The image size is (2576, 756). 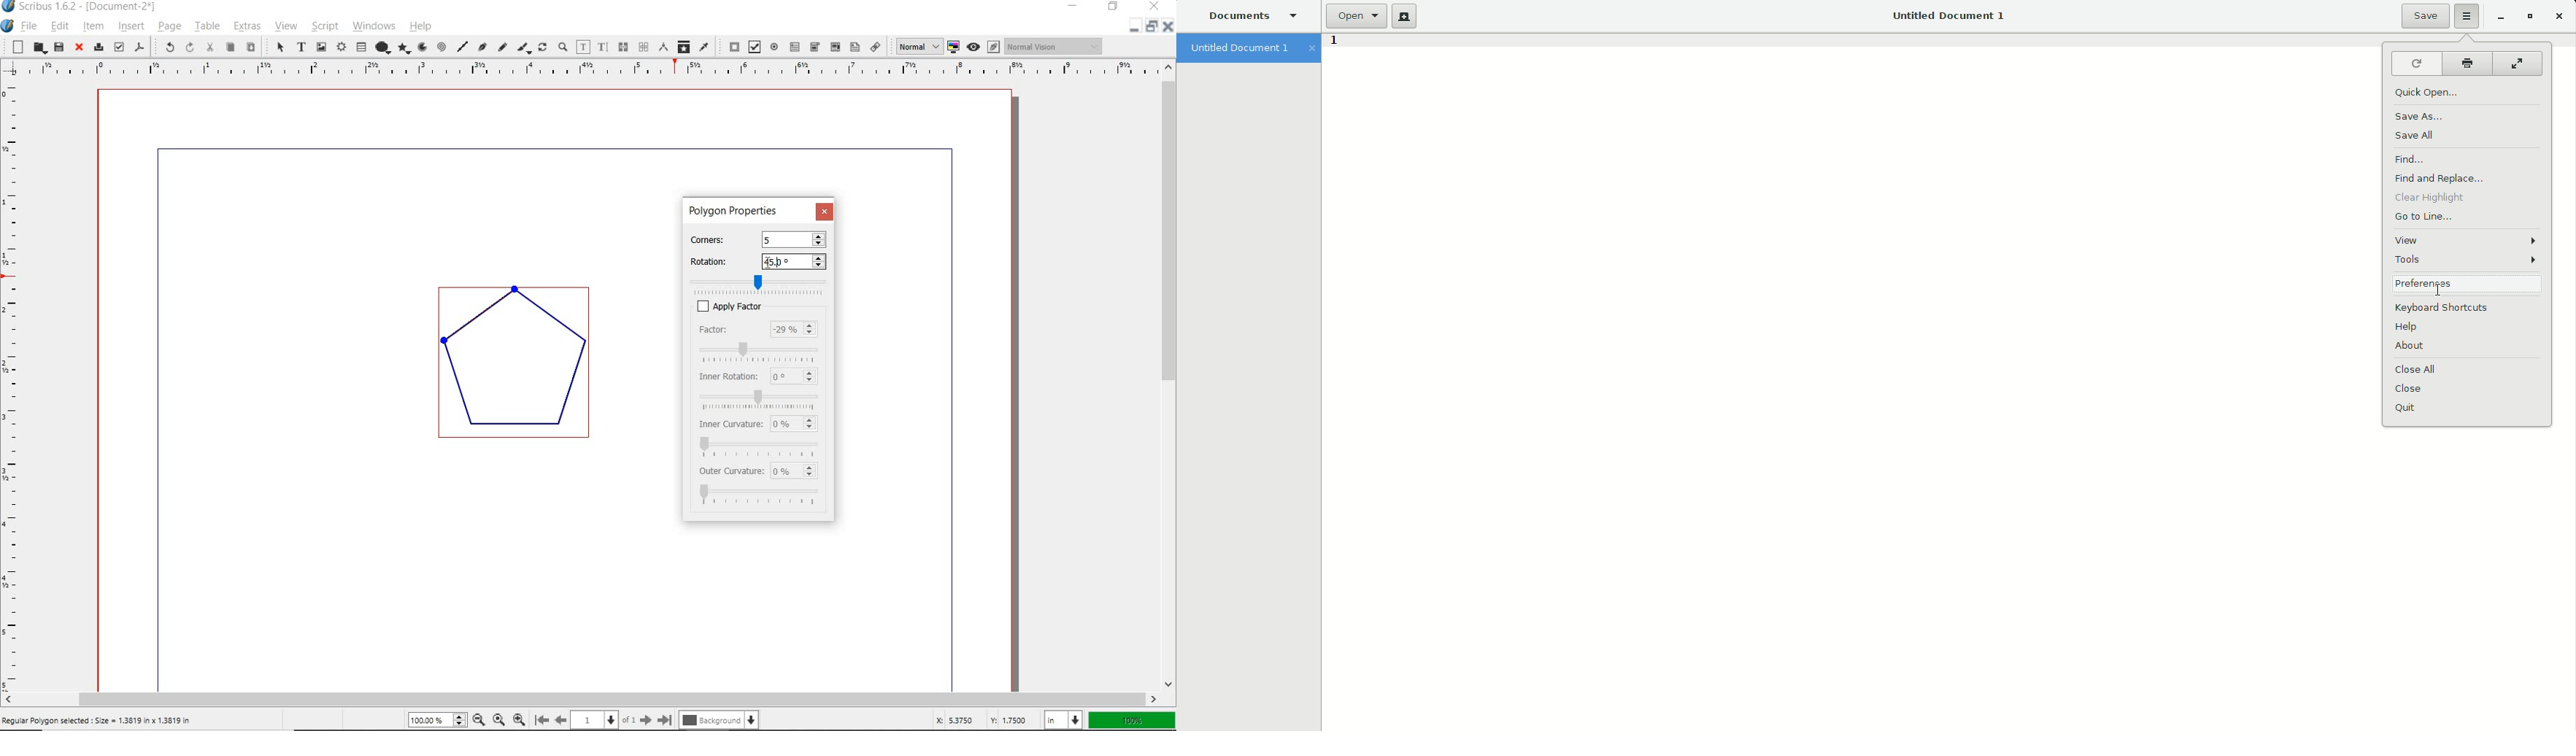 What do you see at coordinates (341, 46) in the screenshot?
I see `render frame` at bounding box center [341, 46].